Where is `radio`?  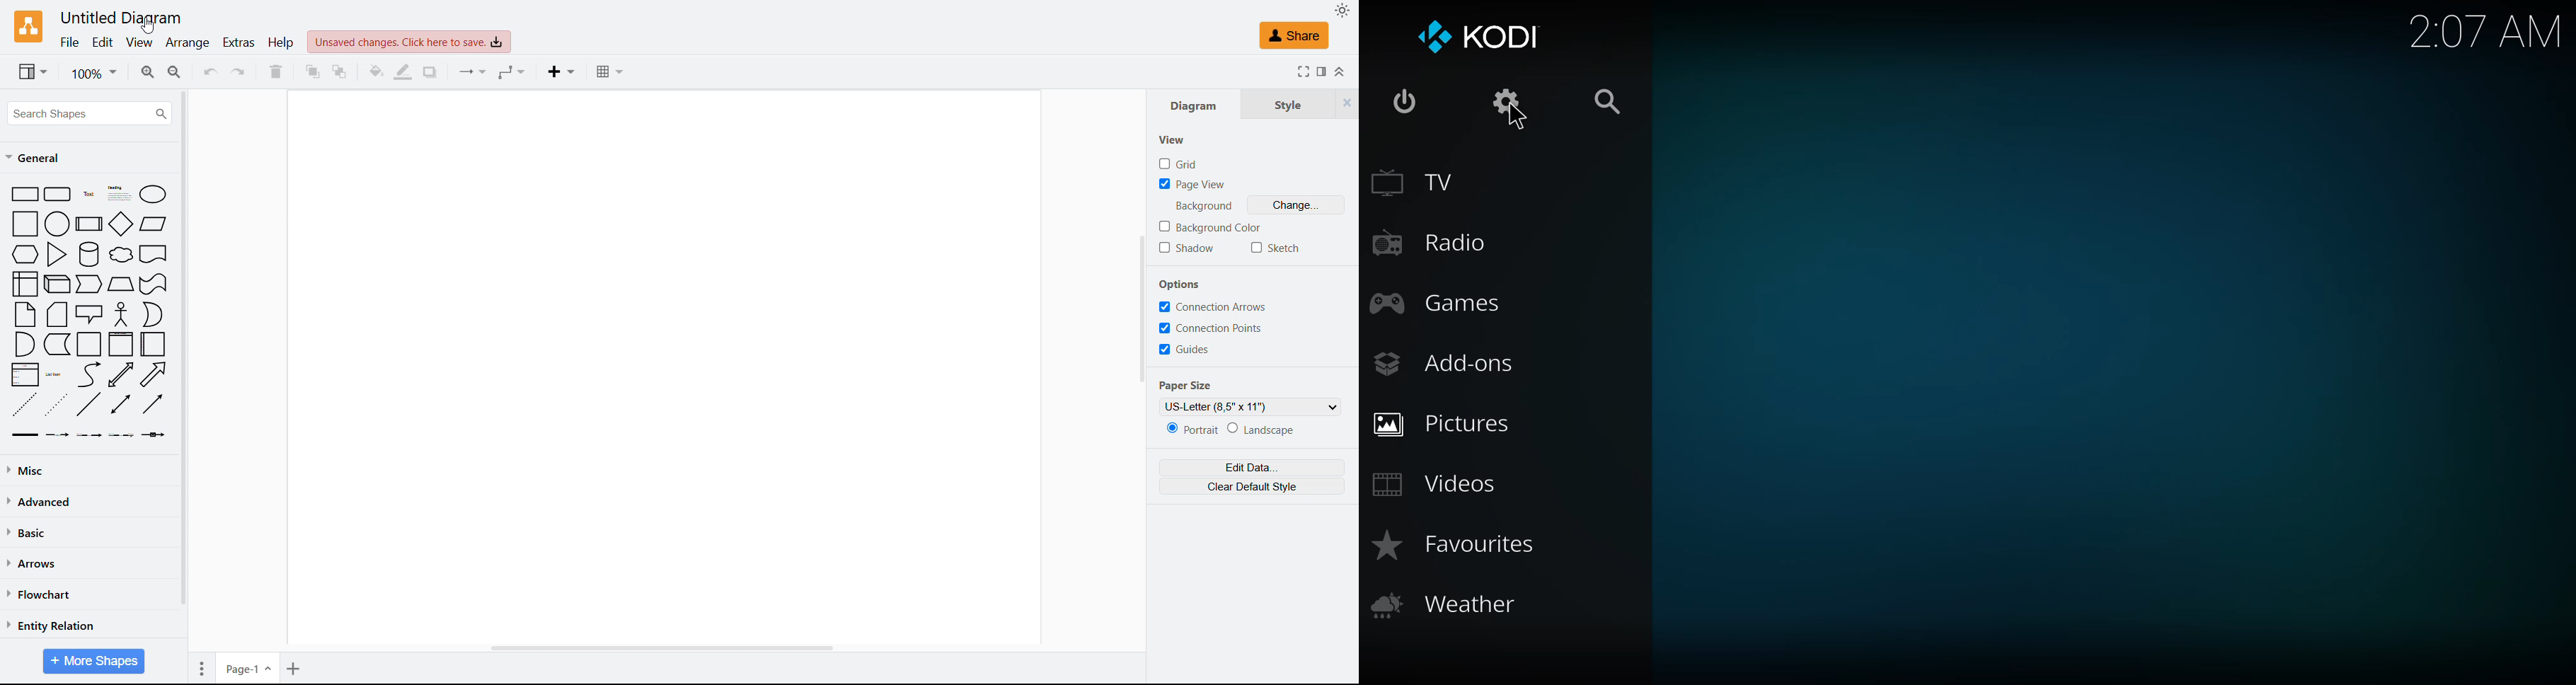
radio is located at coordinates (1432, 240).